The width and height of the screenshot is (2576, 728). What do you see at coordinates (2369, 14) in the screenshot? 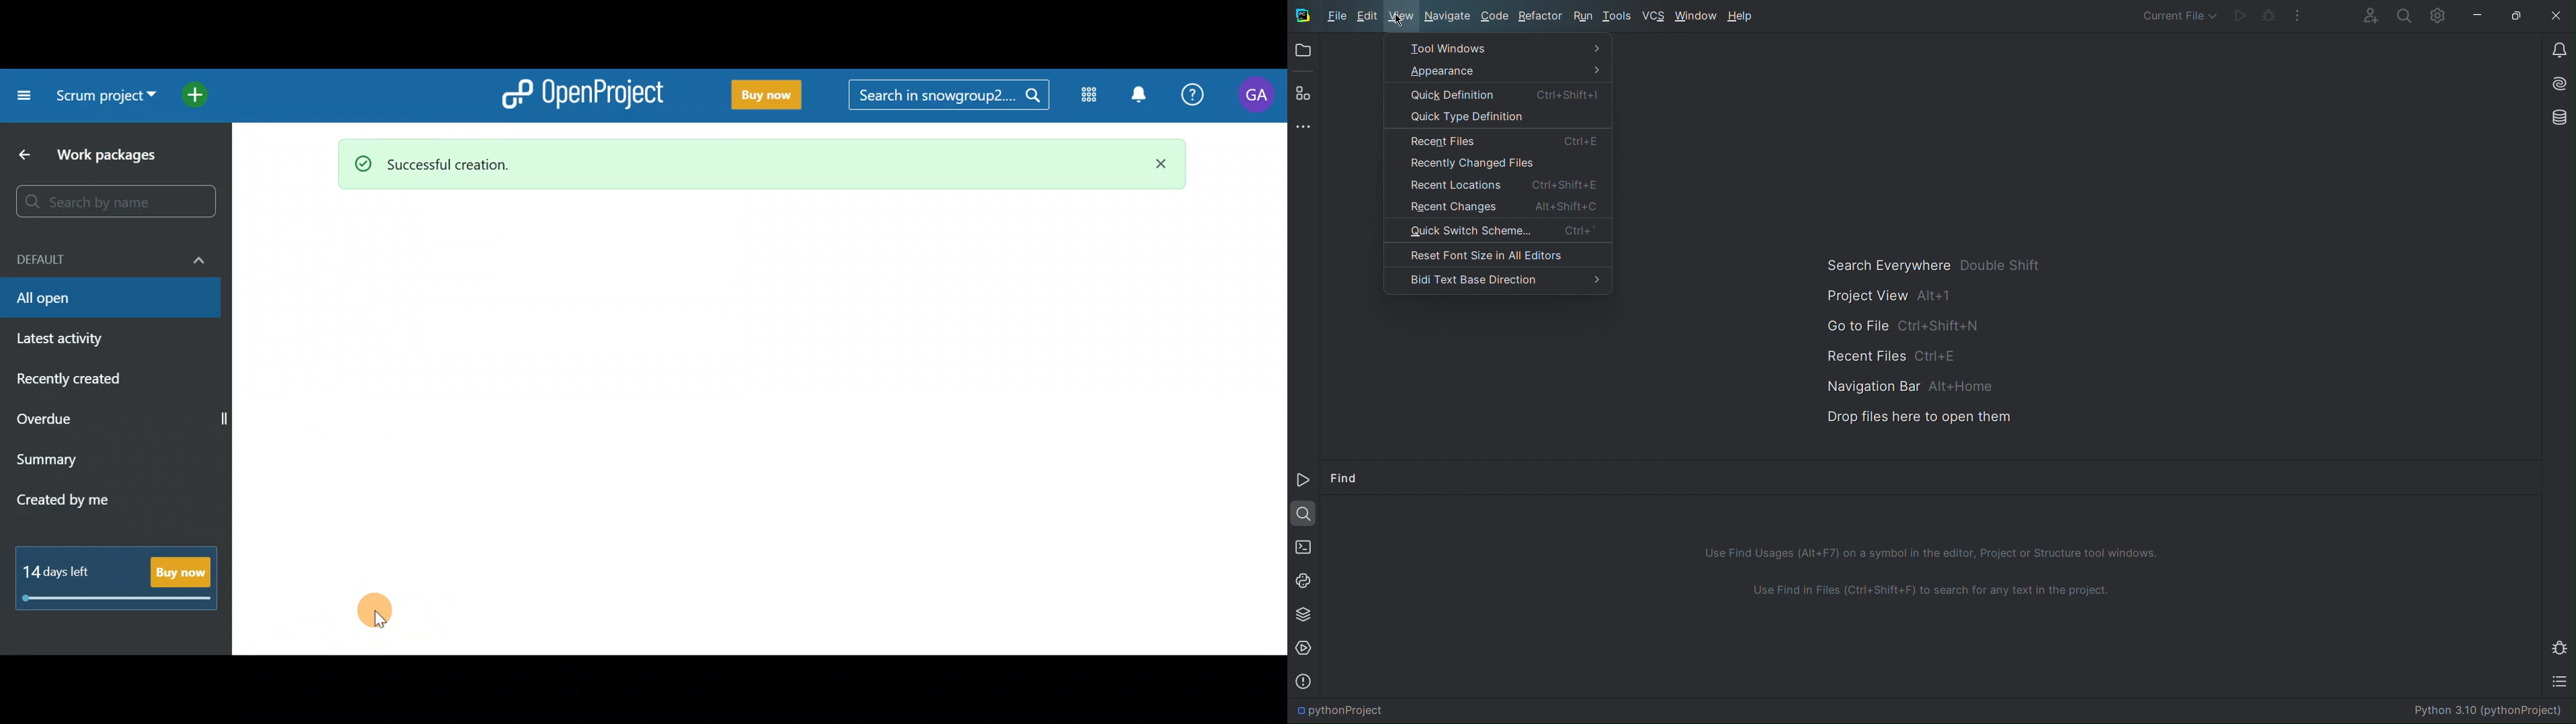
I see `Account` at bounding box center [2369, 14].